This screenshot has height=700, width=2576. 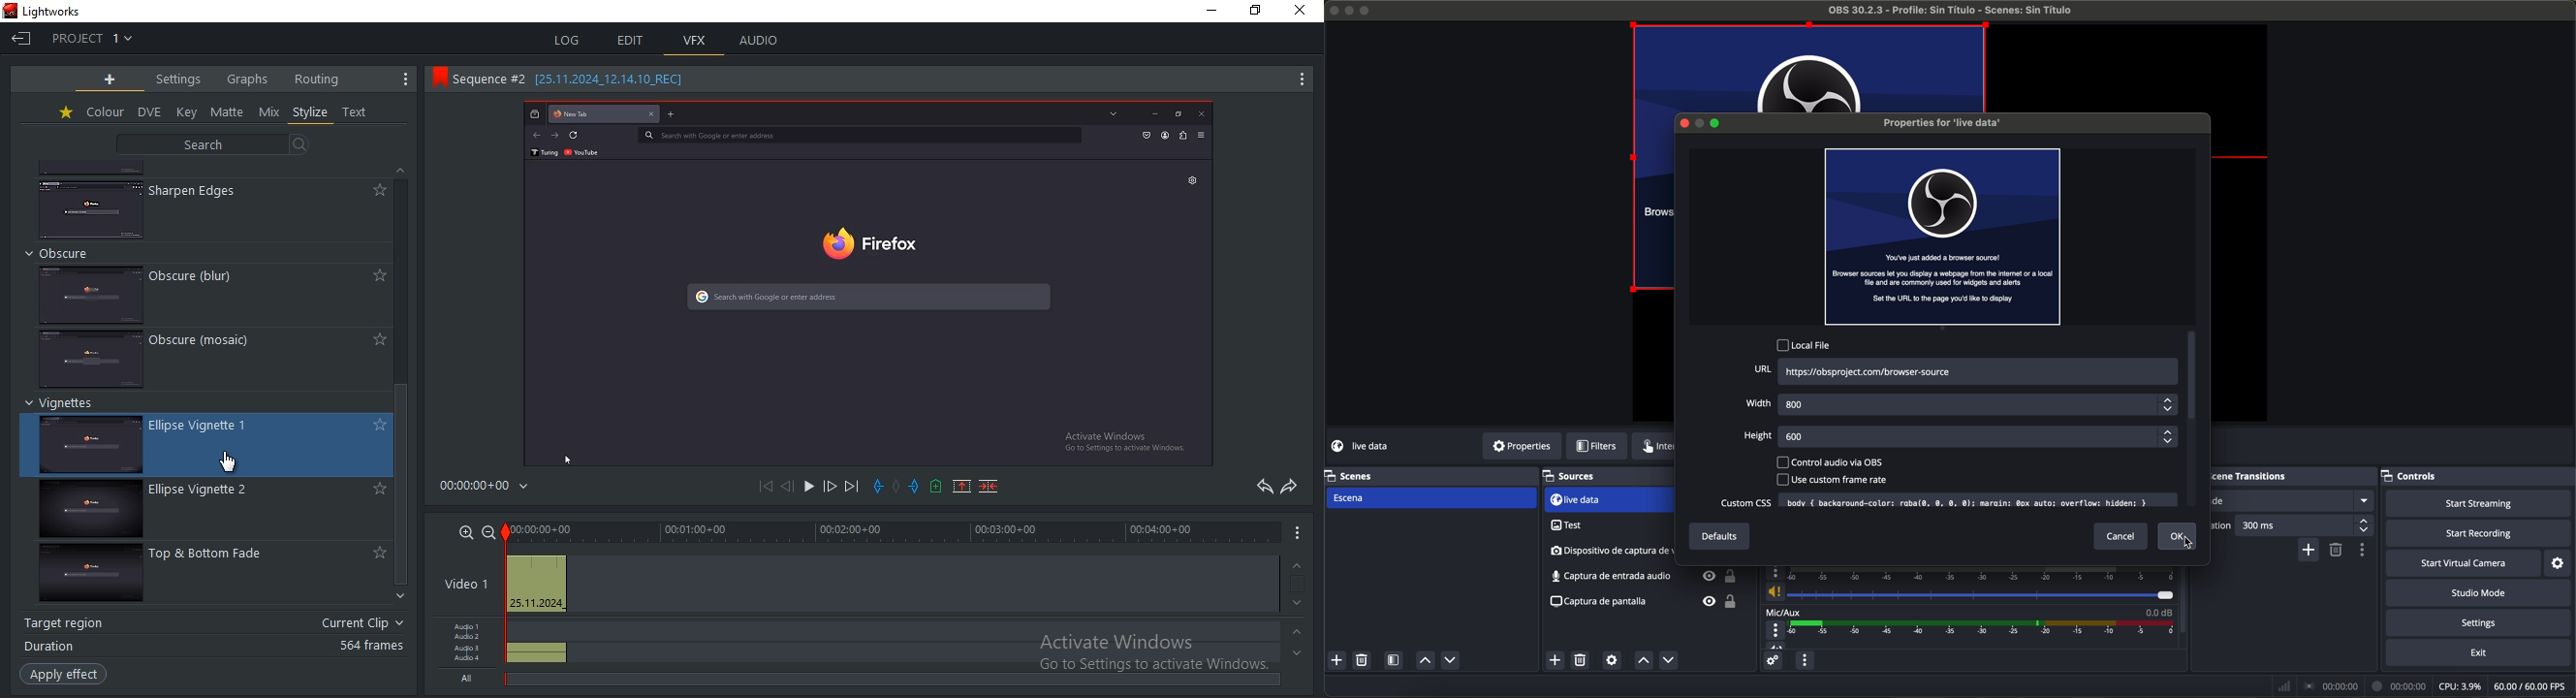 I want to click on more options, so click(x=1774, y=570).